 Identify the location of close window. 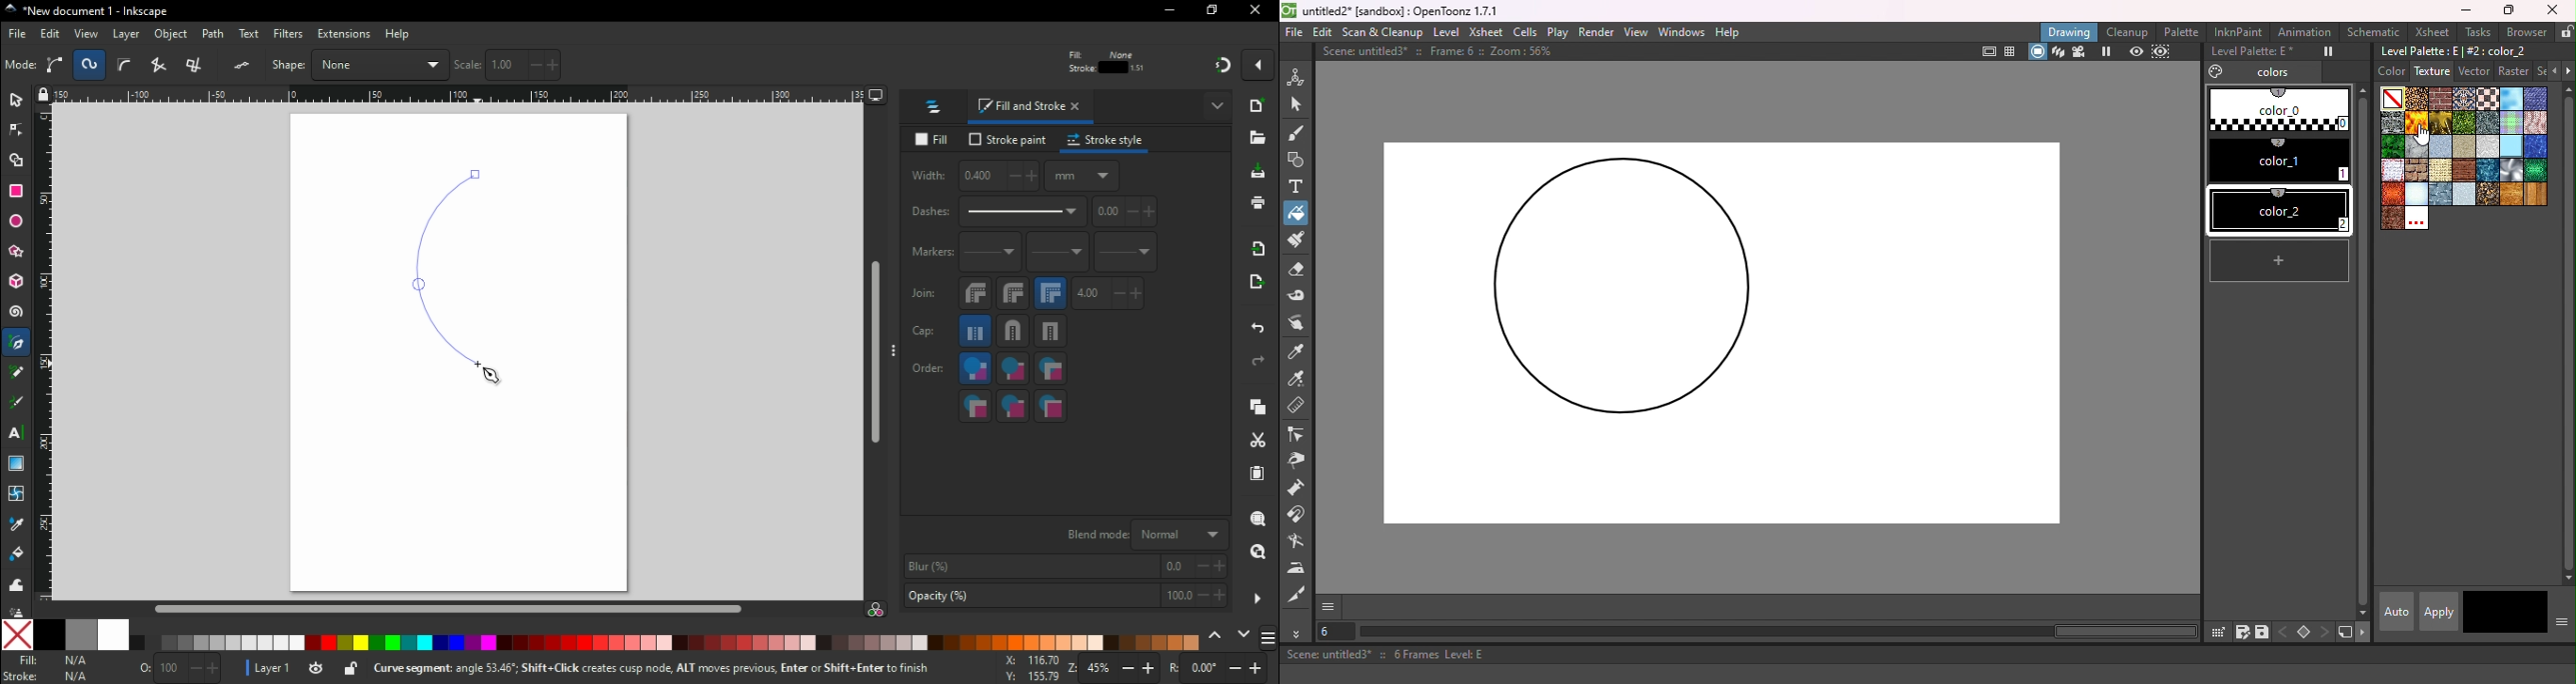
(1258, 11).